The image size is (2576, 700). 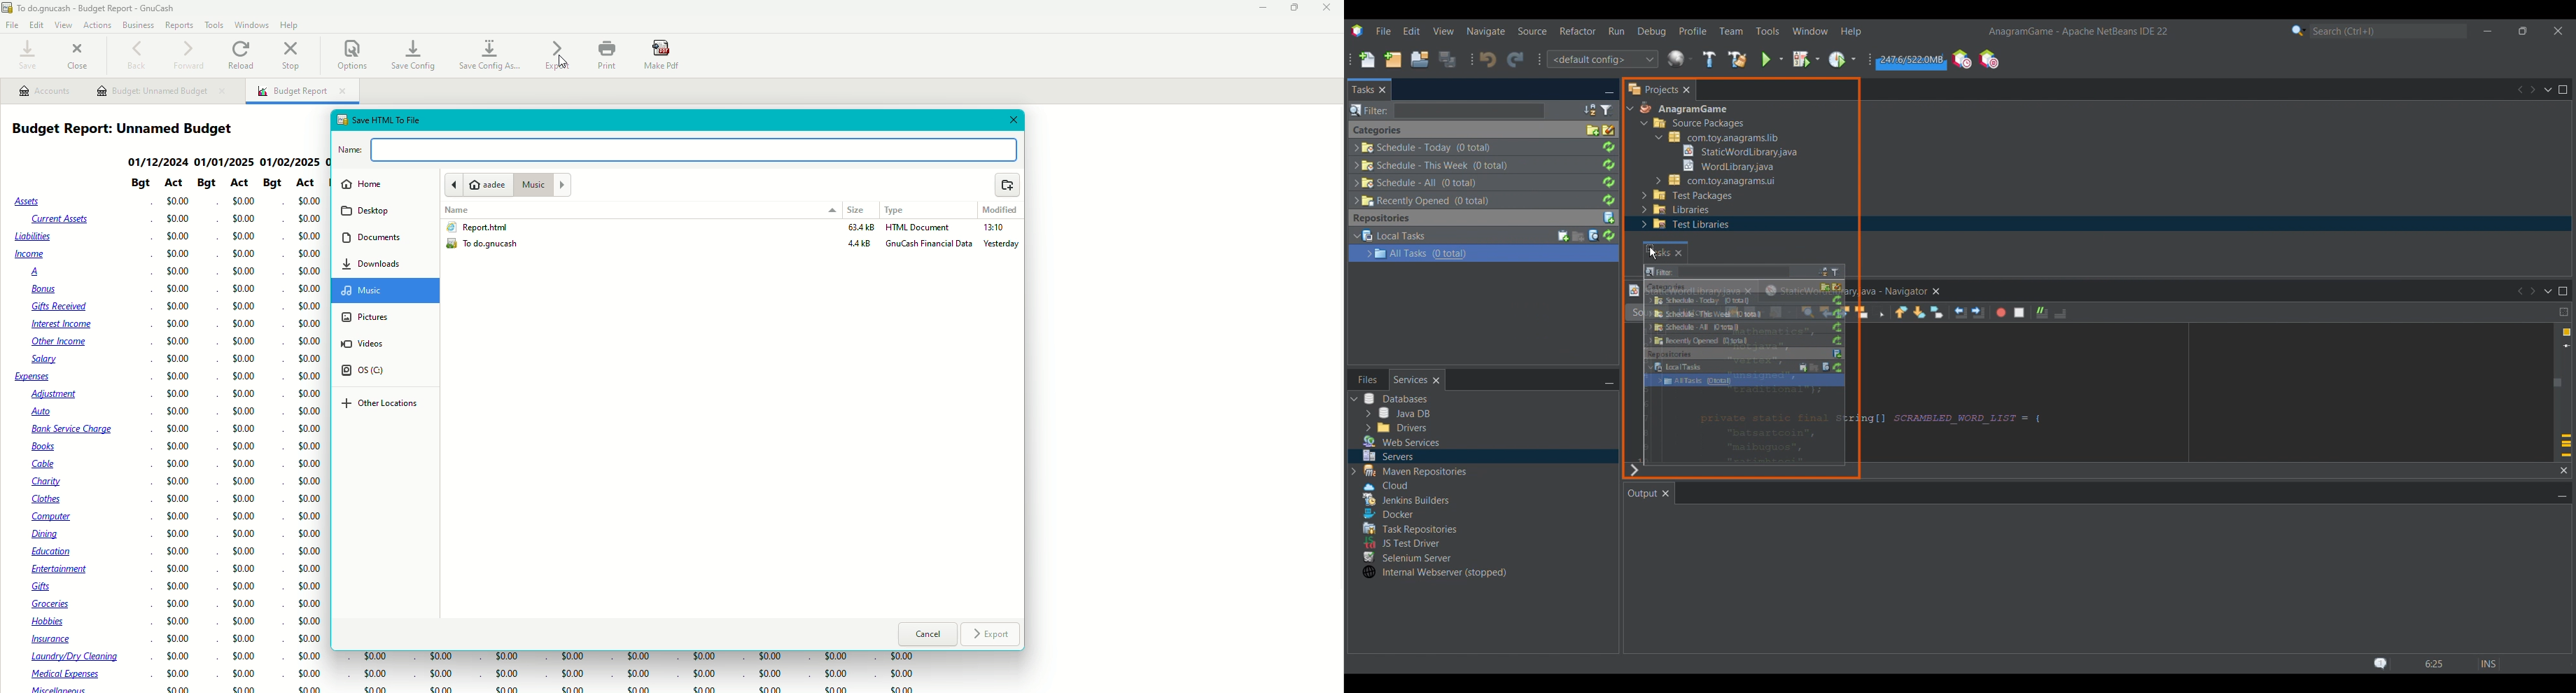 I want to click on Save HTML to File, so click(x=378, y=118).